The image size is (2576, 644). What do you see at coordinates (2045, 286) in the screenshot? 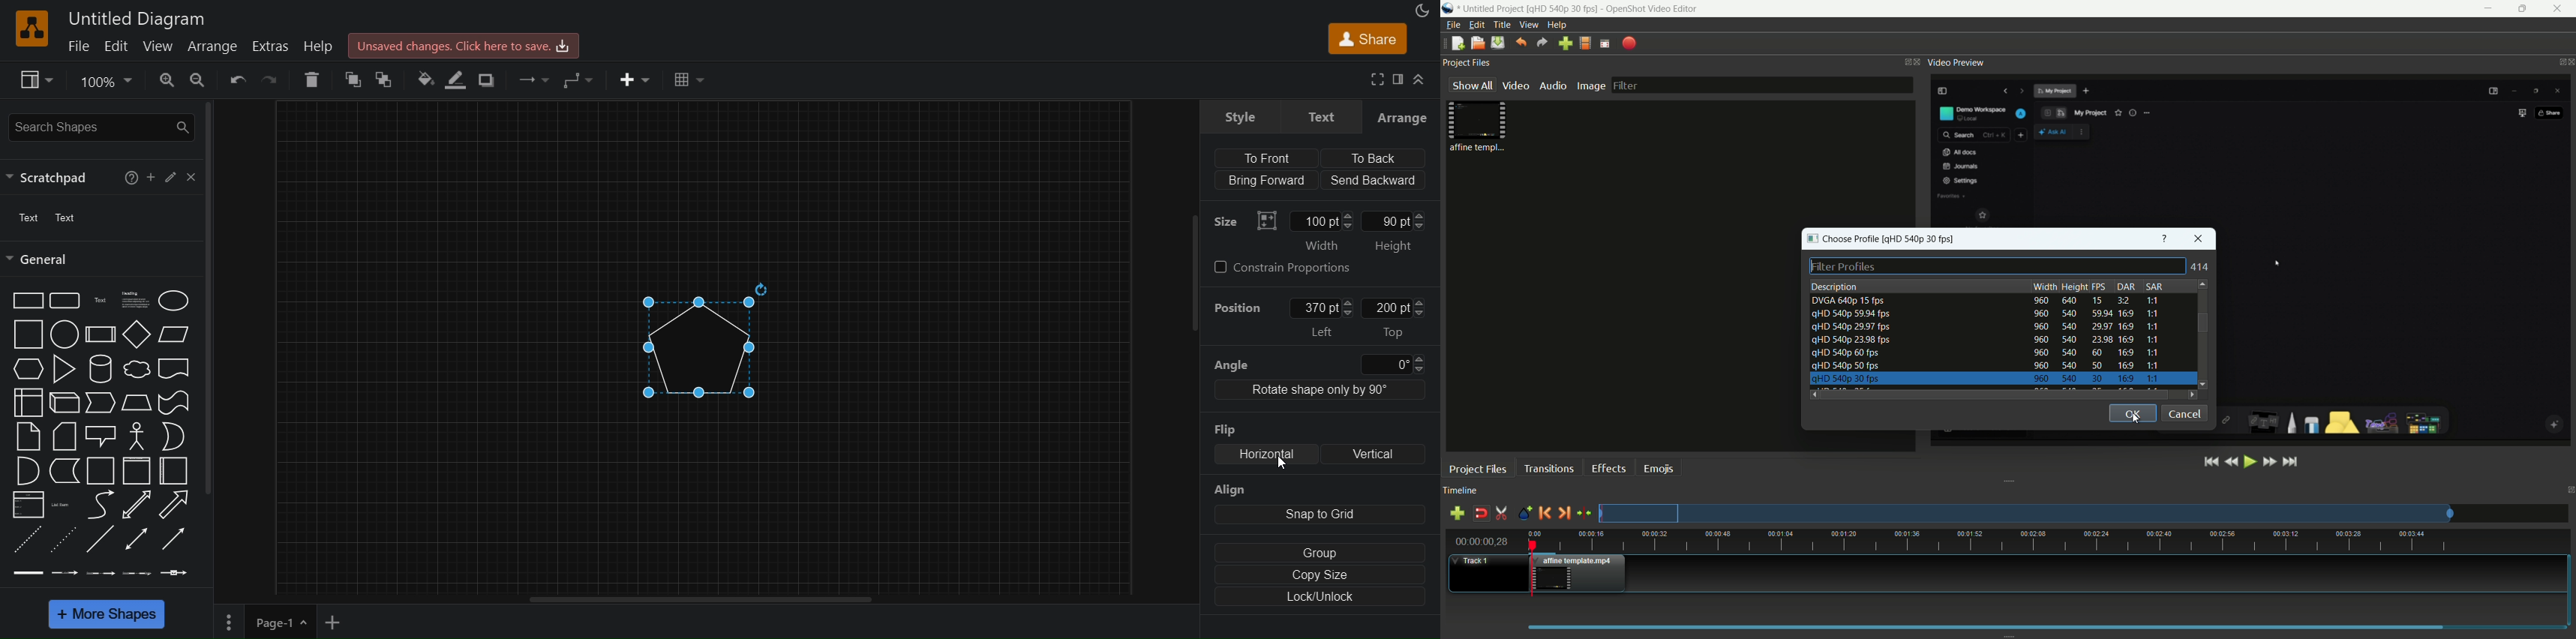
I see `width` at bounding box center [2045, 286].